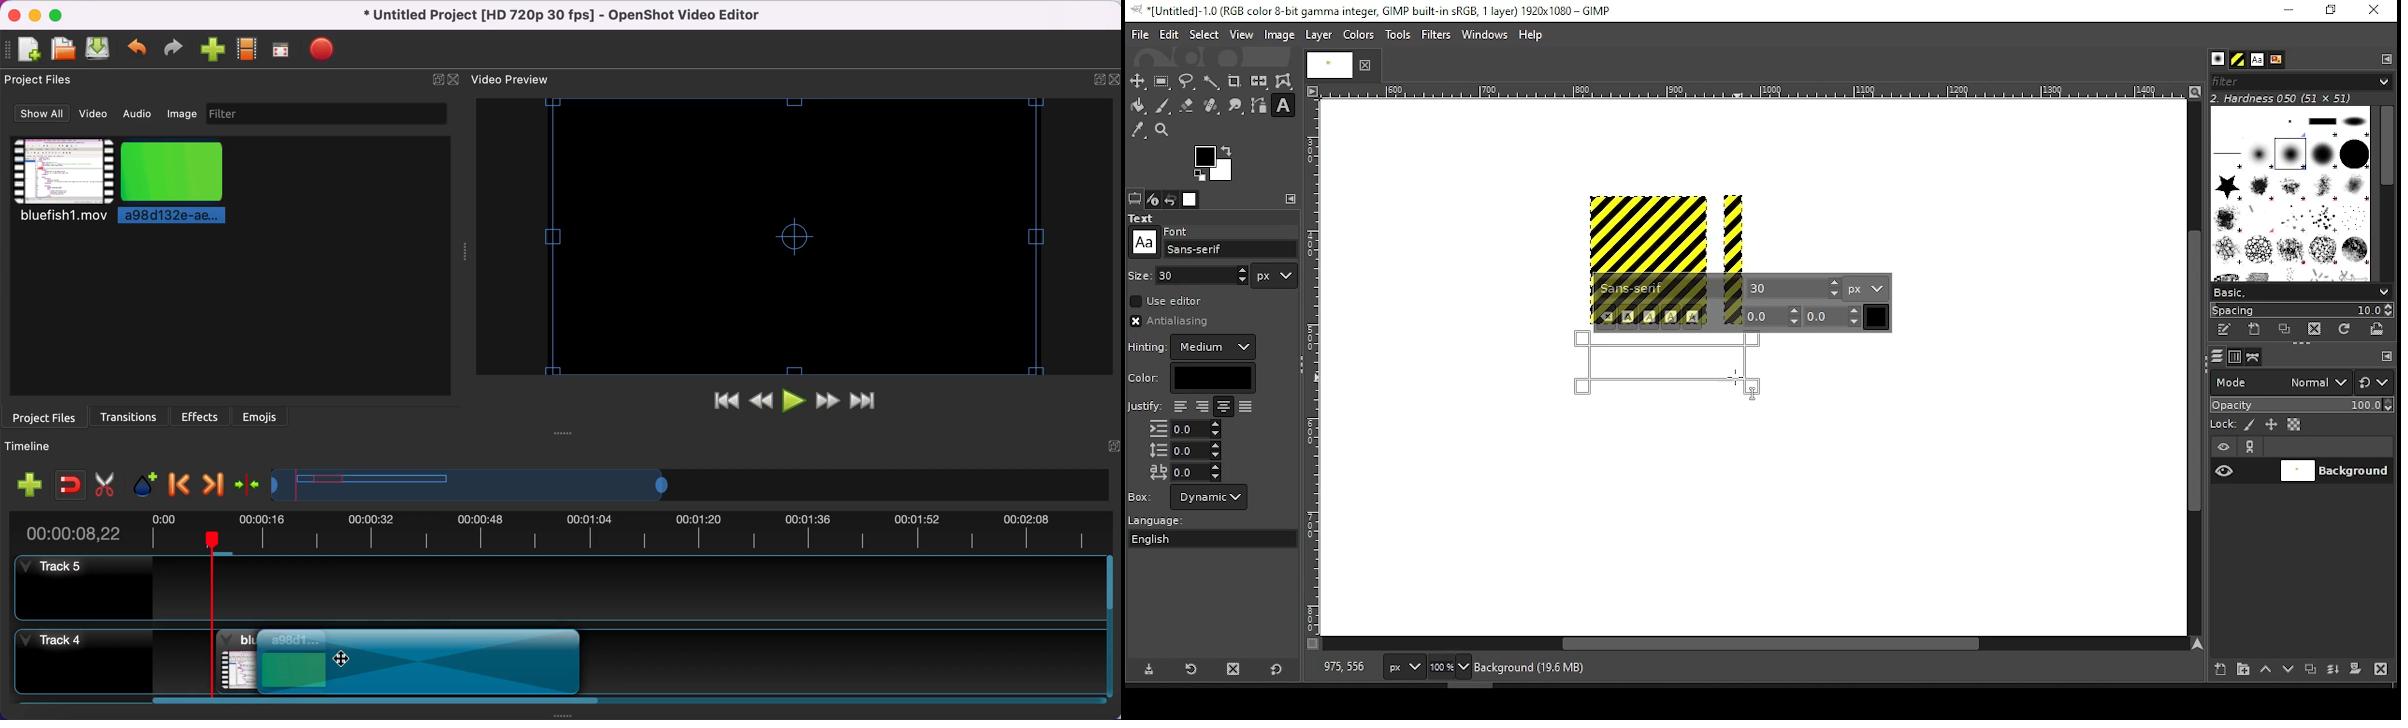  Describe the element at coordinates (223, 662) in the screenshot. I see `video clip` at that location.